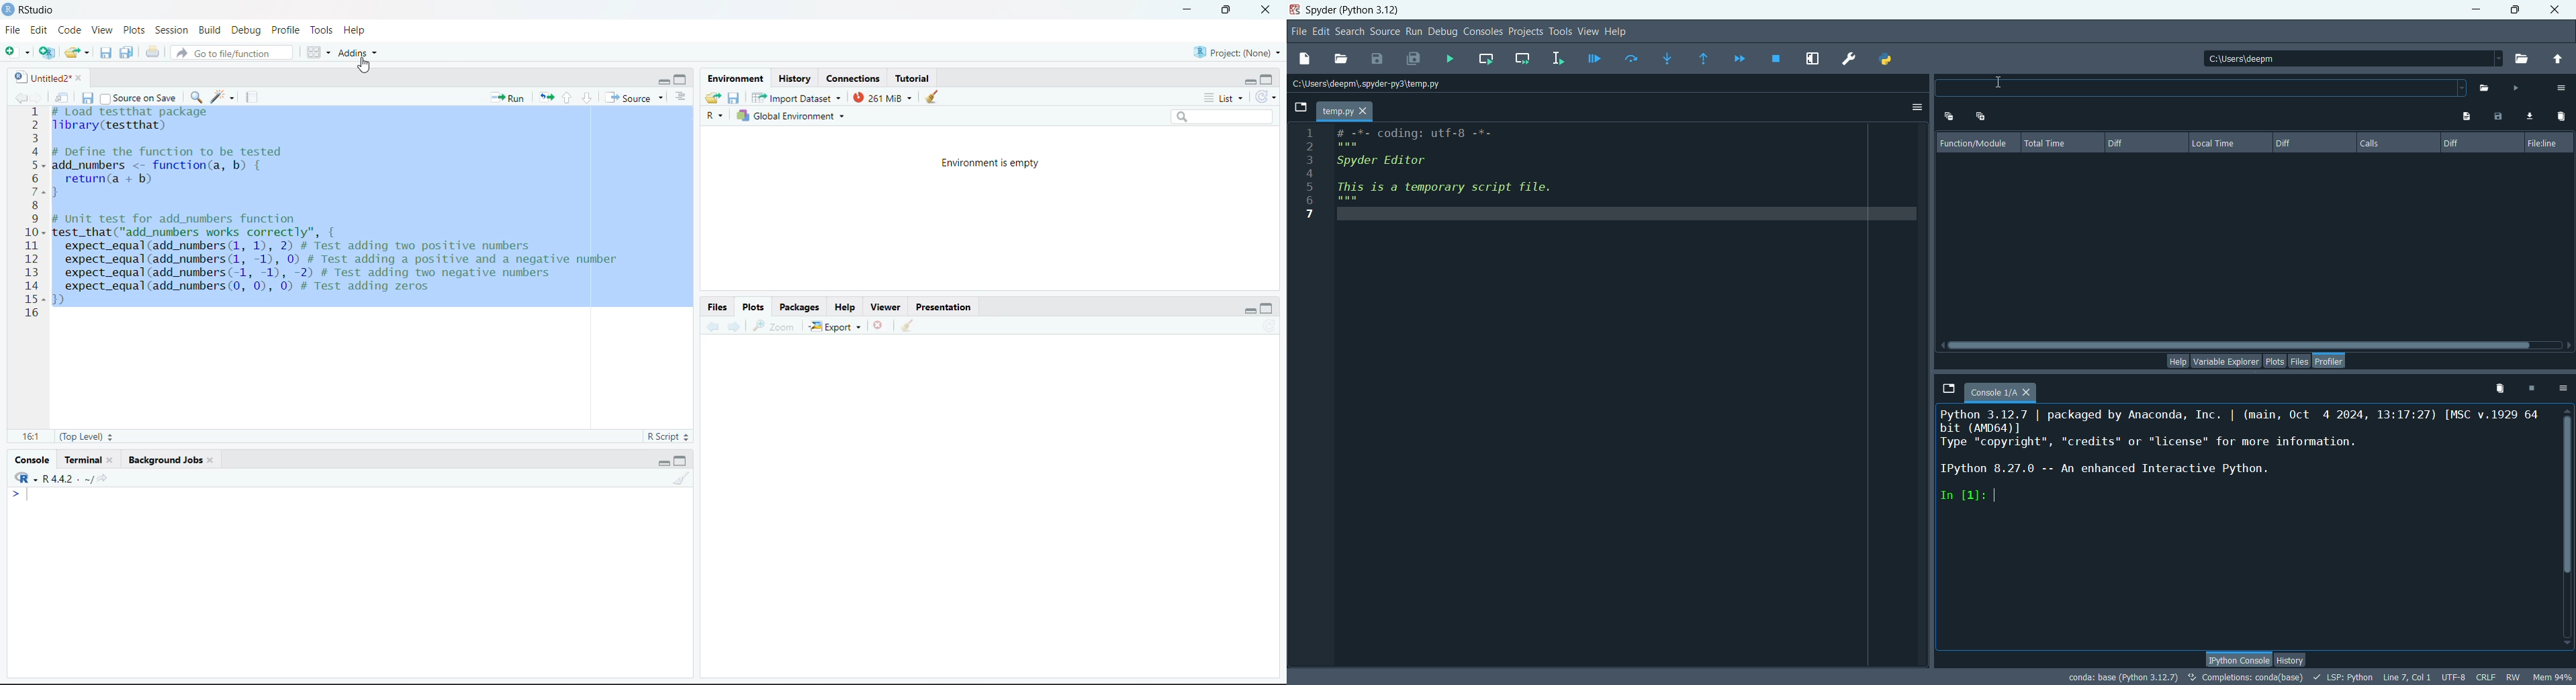  What do you see at coordinates (354, 30) in the screenshot?
I see `Help` at bounding box center [354, 30].